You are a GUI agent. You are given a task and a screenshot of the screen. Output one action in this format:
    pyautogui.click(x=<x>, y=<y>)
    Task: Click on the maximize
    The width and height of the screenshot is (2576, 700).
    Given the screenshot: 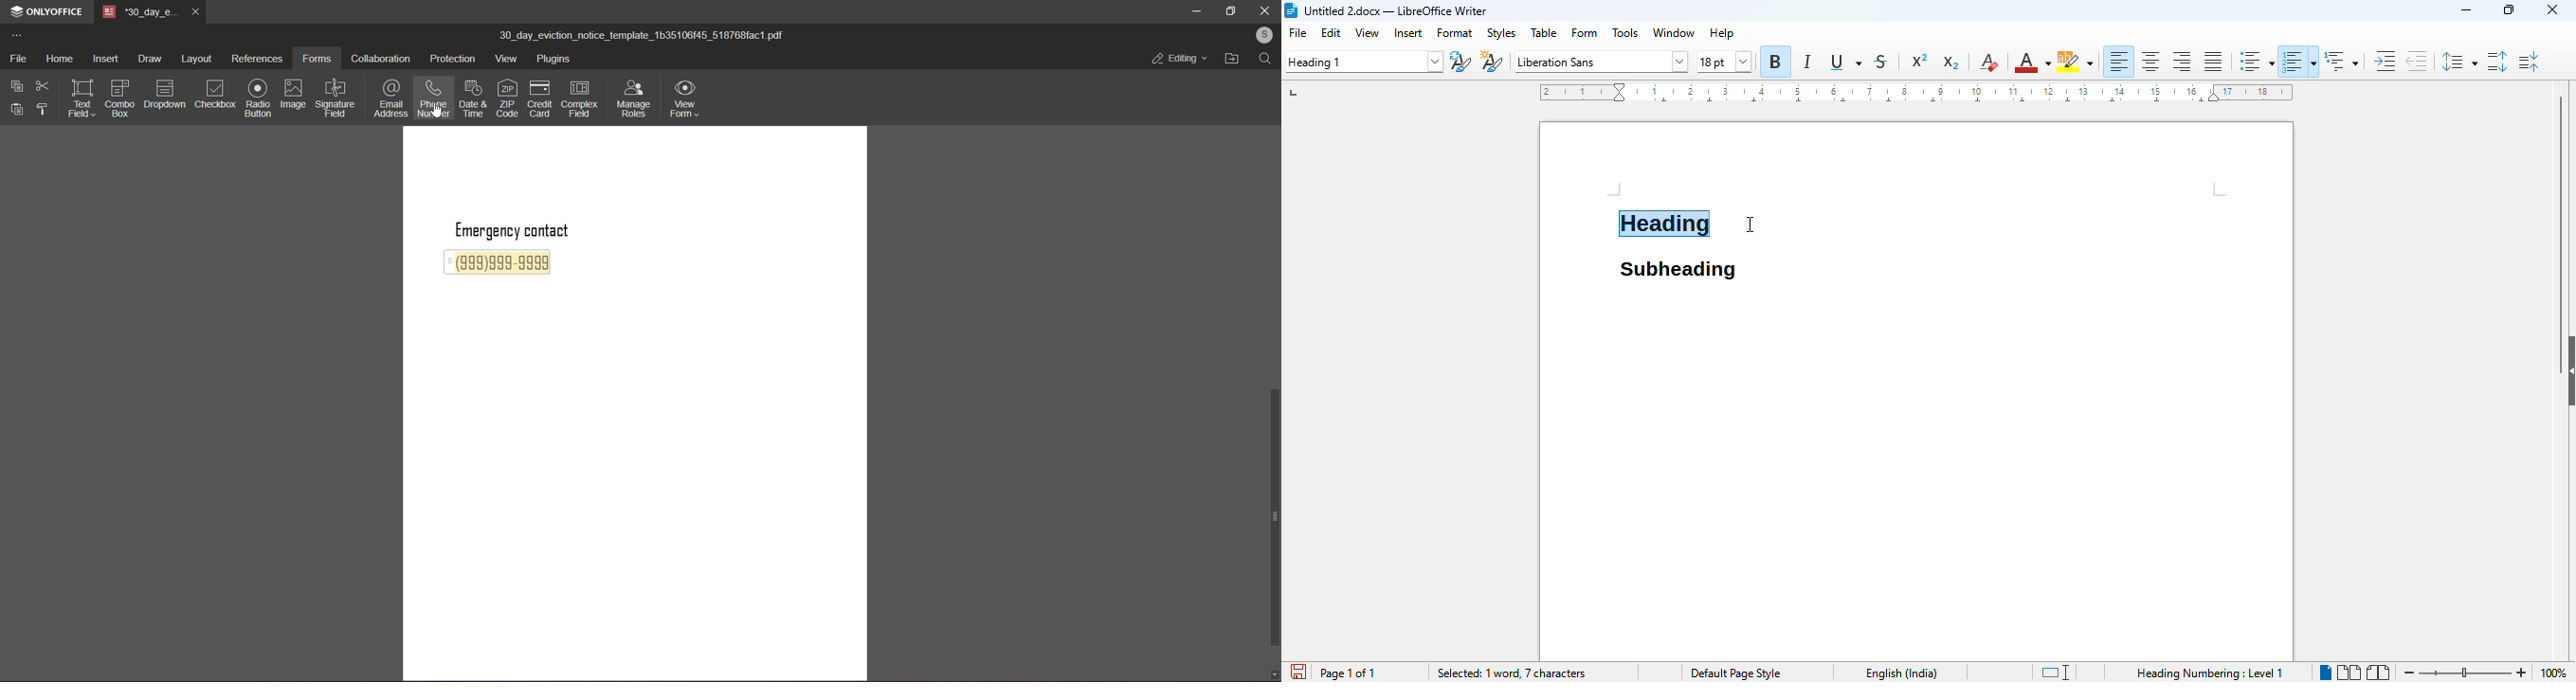 What is the action you would take?
    pyautogui.click(x=2509, y=9)
    